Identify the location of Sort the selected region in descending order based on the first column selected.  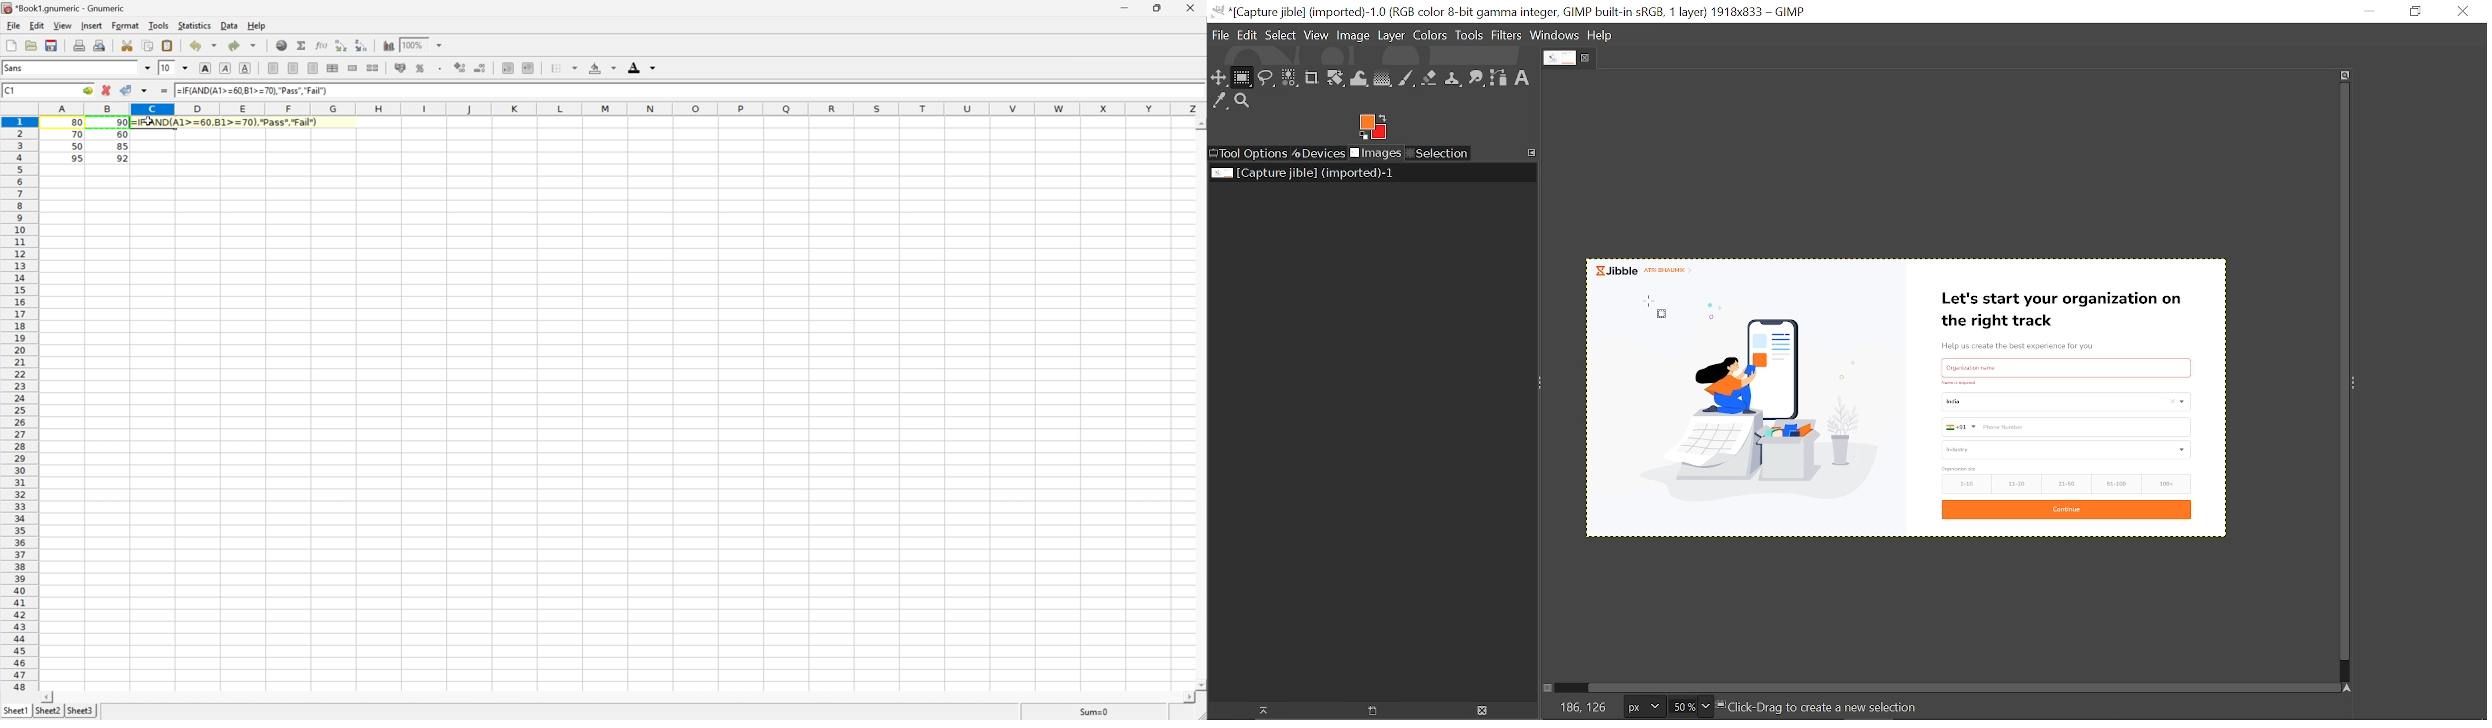
(363, 46).